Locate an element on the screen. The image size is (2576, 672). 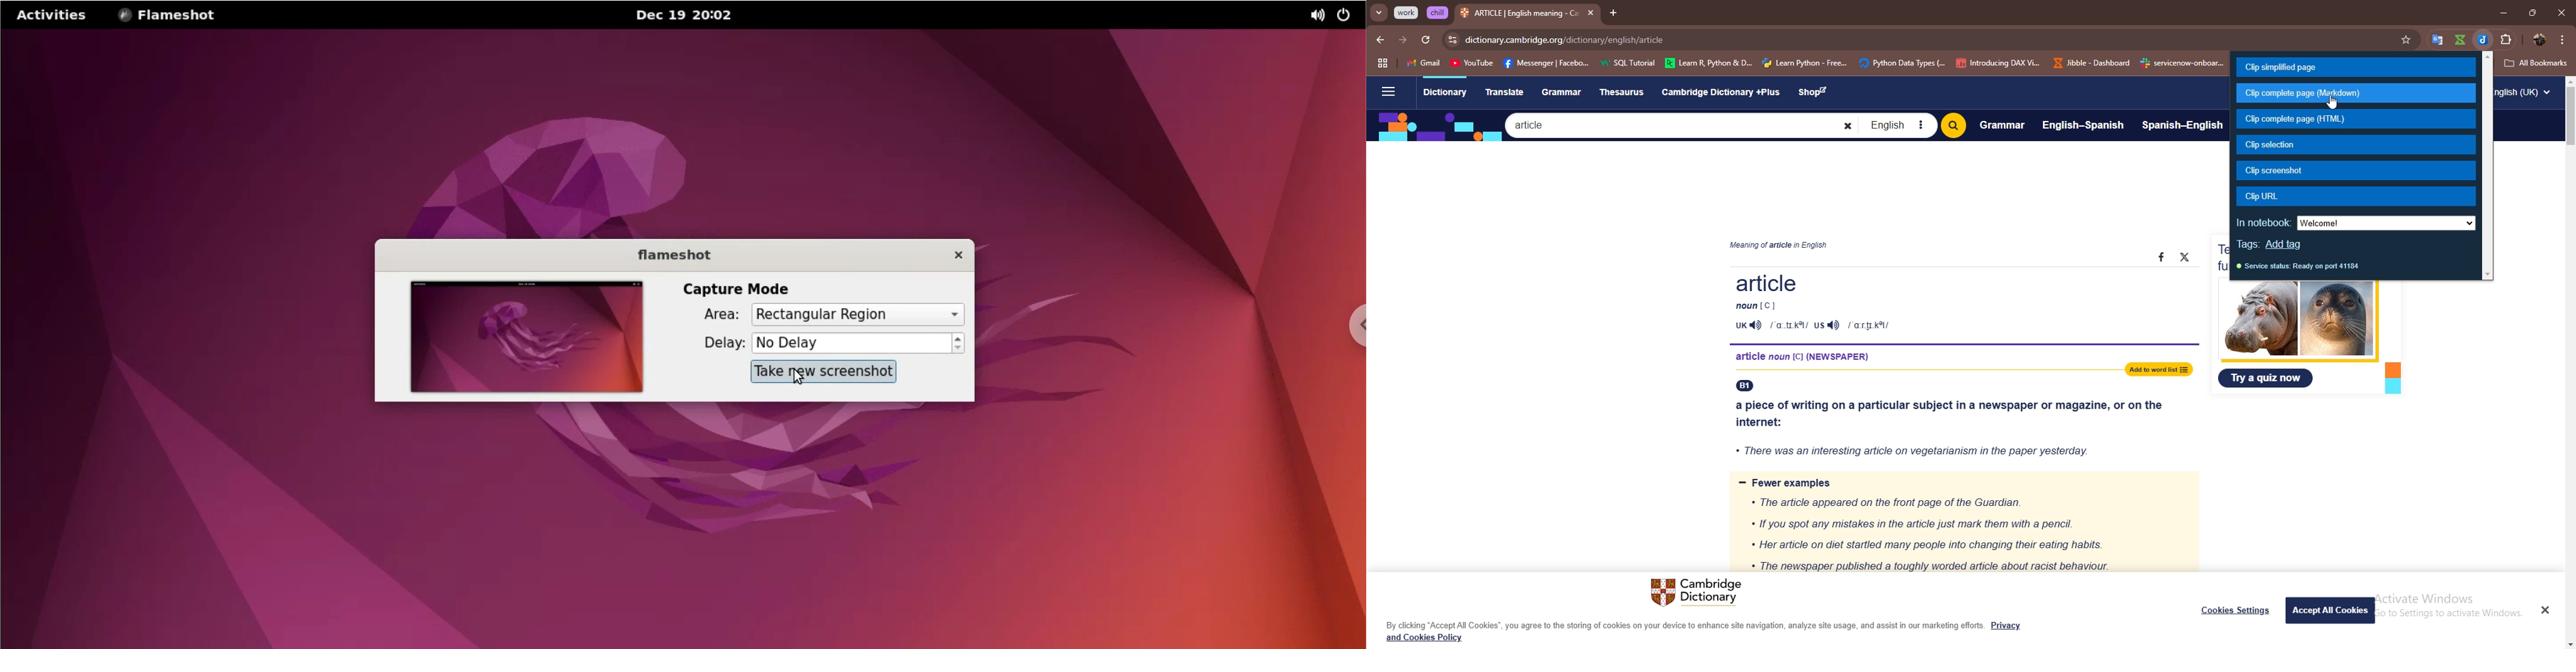
close tab is located at coordinates (1591, 13).